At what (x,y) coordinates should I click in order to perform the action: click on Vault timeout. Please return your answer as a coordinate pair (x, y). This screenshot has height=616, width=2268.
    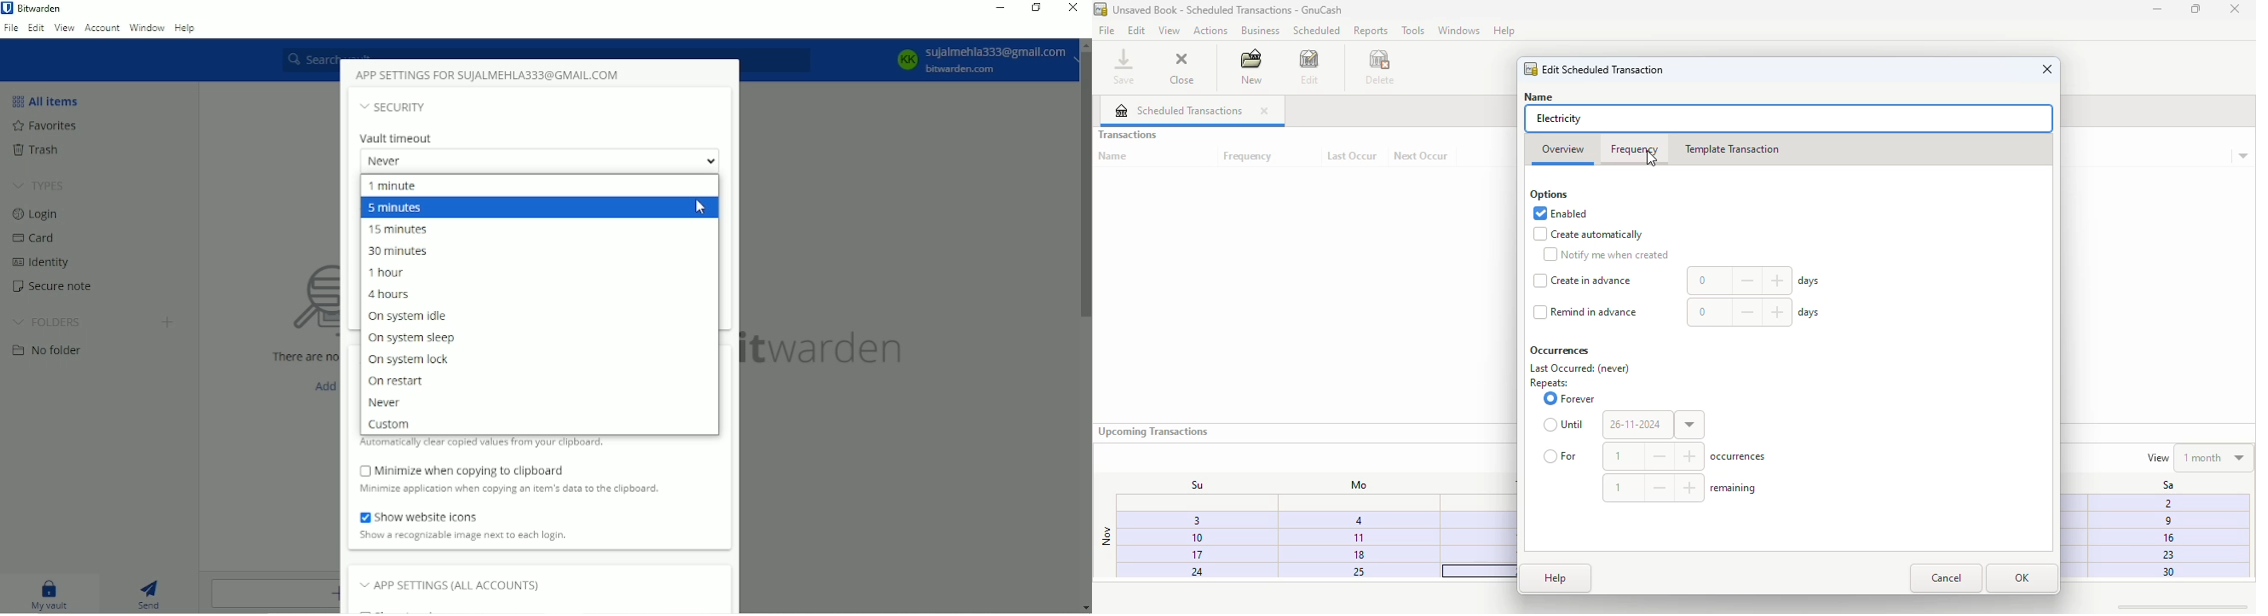
    Looking at the image, I should click on (399, 138).